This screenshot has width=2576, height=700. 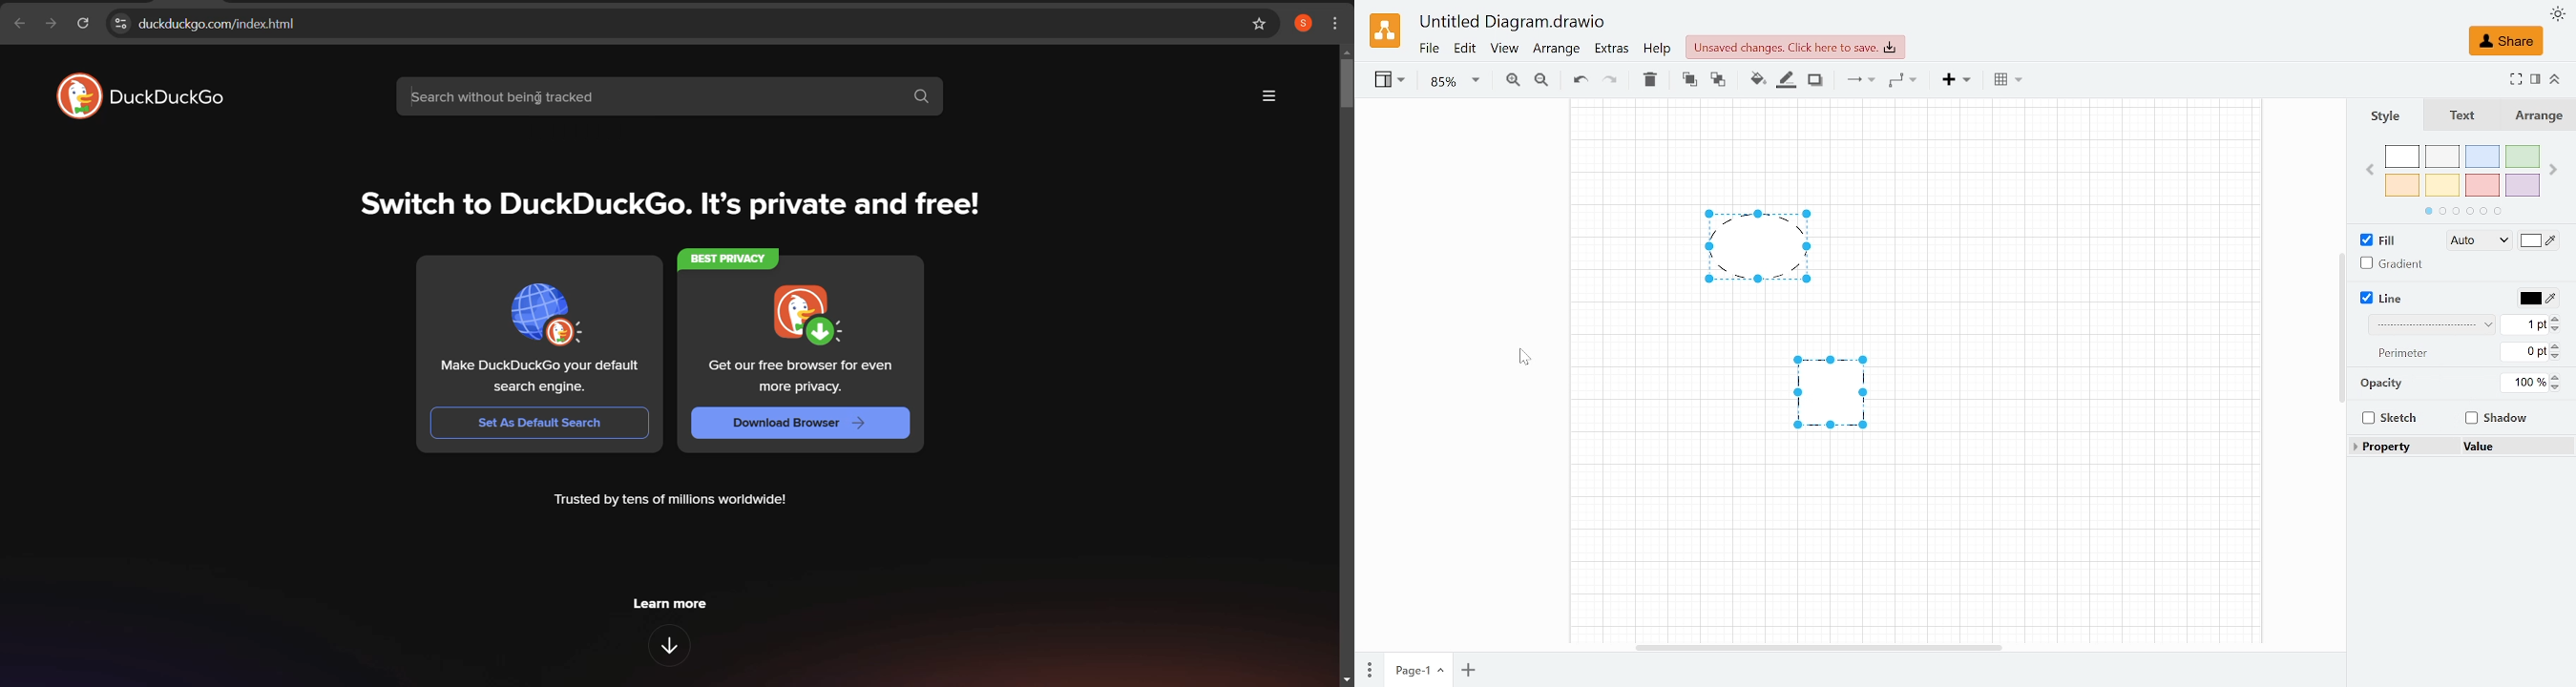 What do you see at coordinates (2471, 241) in the screenshot?
I see `Fill style` at bounding box center [2471, 241].